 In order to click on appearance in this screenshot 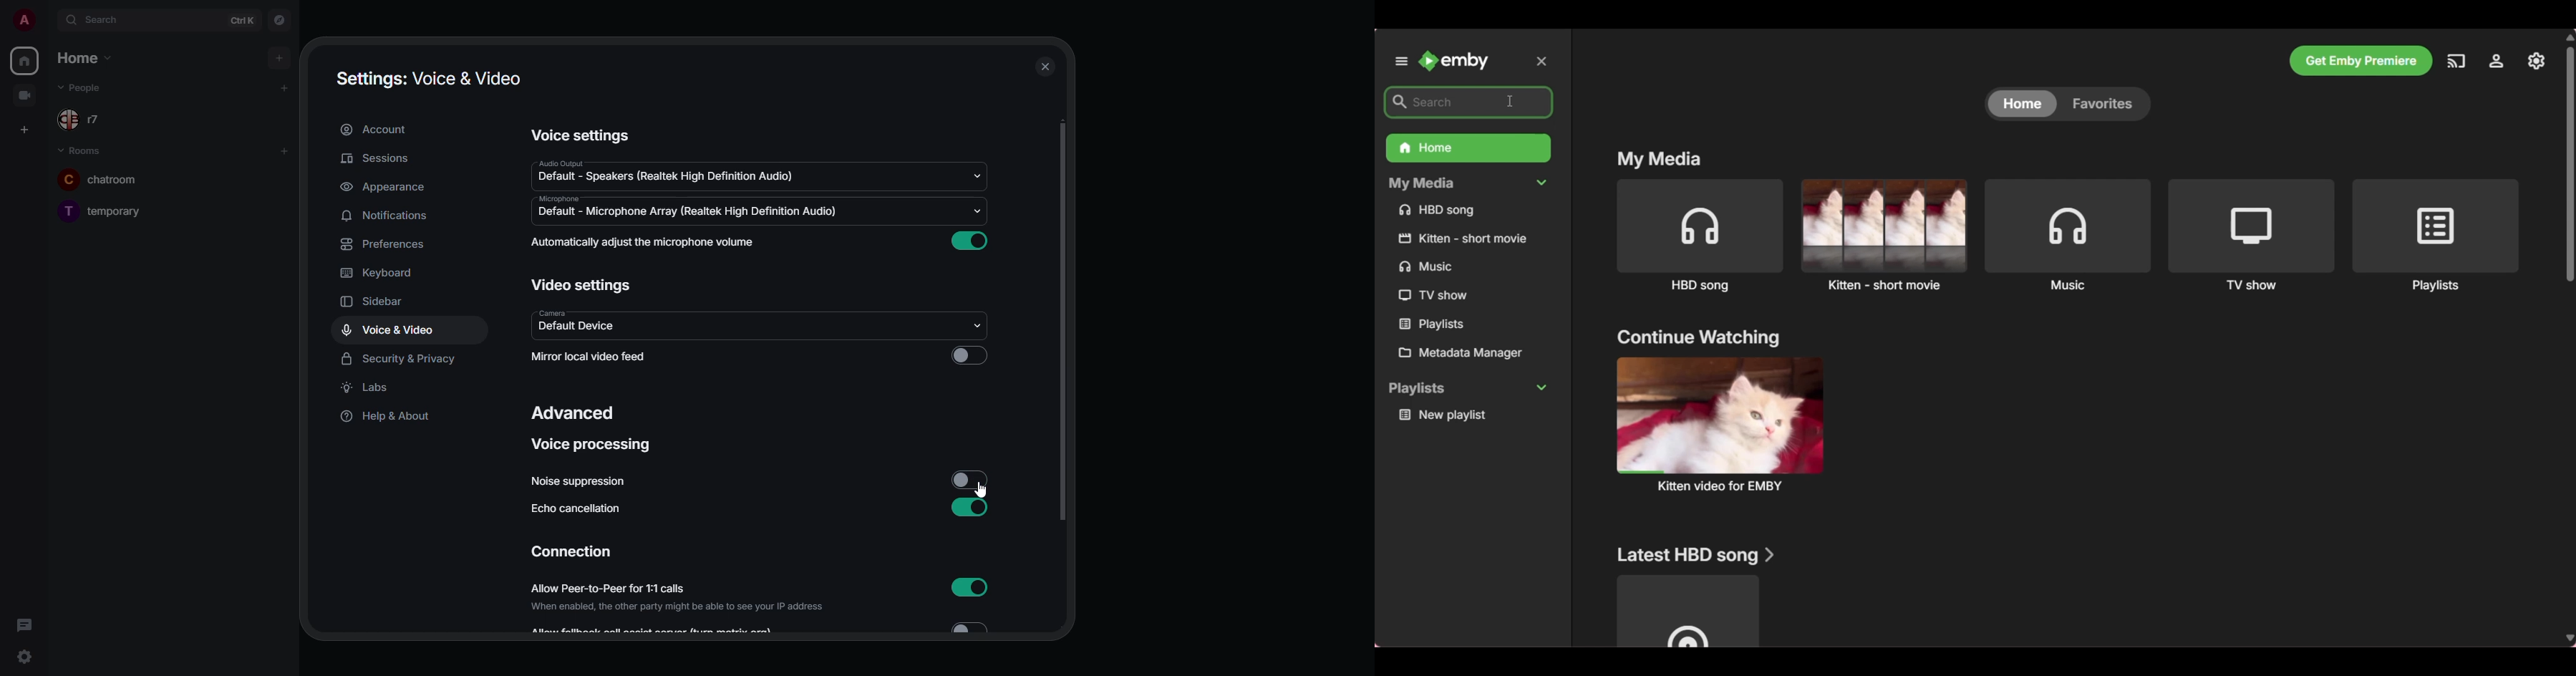, I will do `click(383, 187)`.